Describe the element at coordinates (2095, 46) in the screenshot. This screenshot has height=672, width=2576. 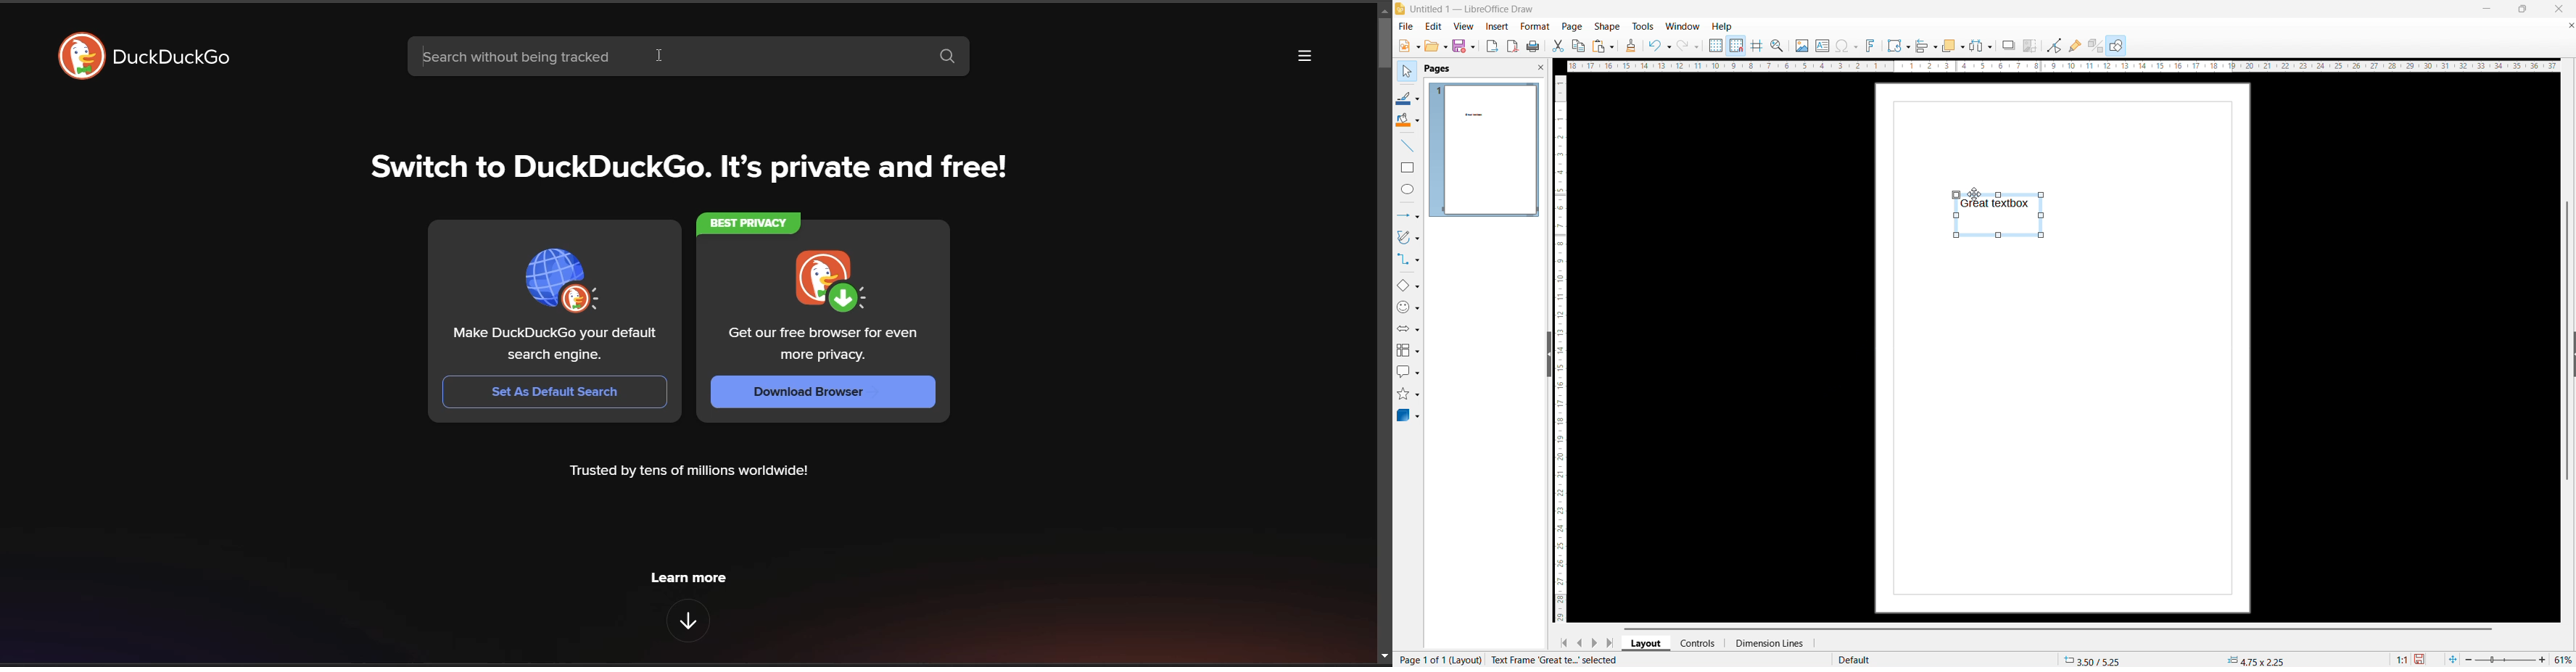
I see `toggle extrusion` at that location.